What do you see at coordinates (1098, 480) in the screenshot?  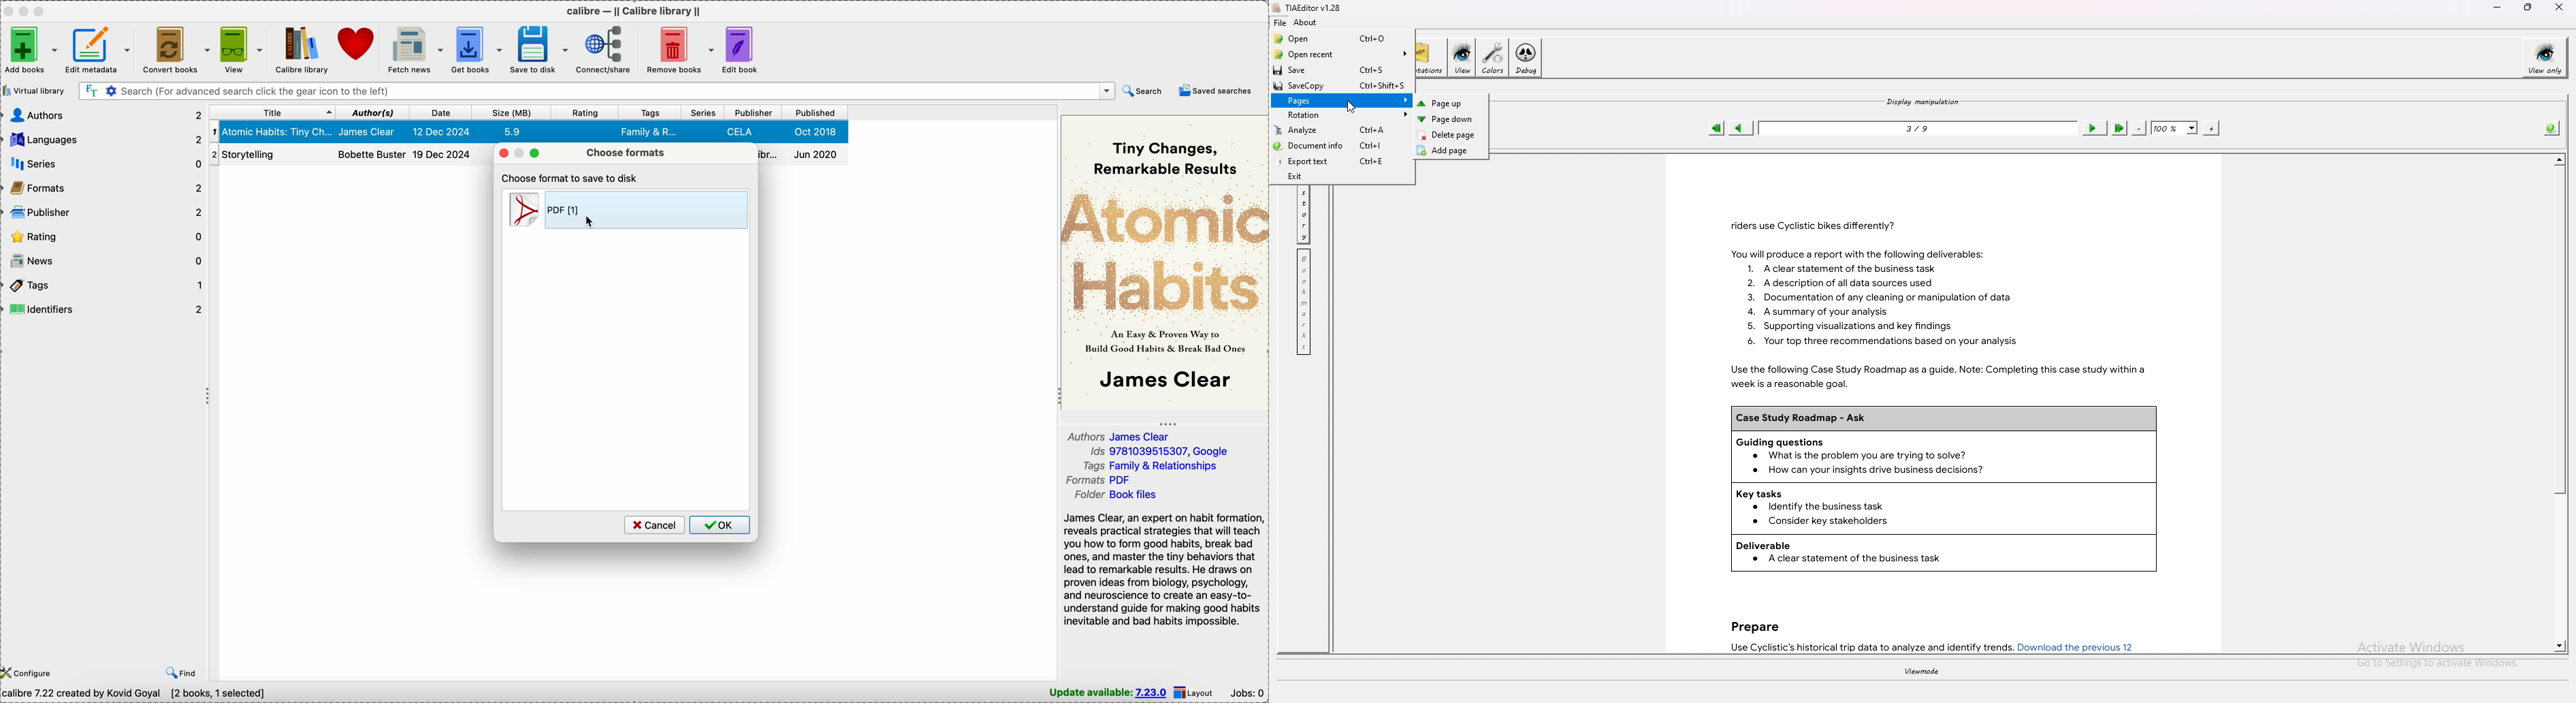 I see `formats PDF` at bounding box center [1098, 480].